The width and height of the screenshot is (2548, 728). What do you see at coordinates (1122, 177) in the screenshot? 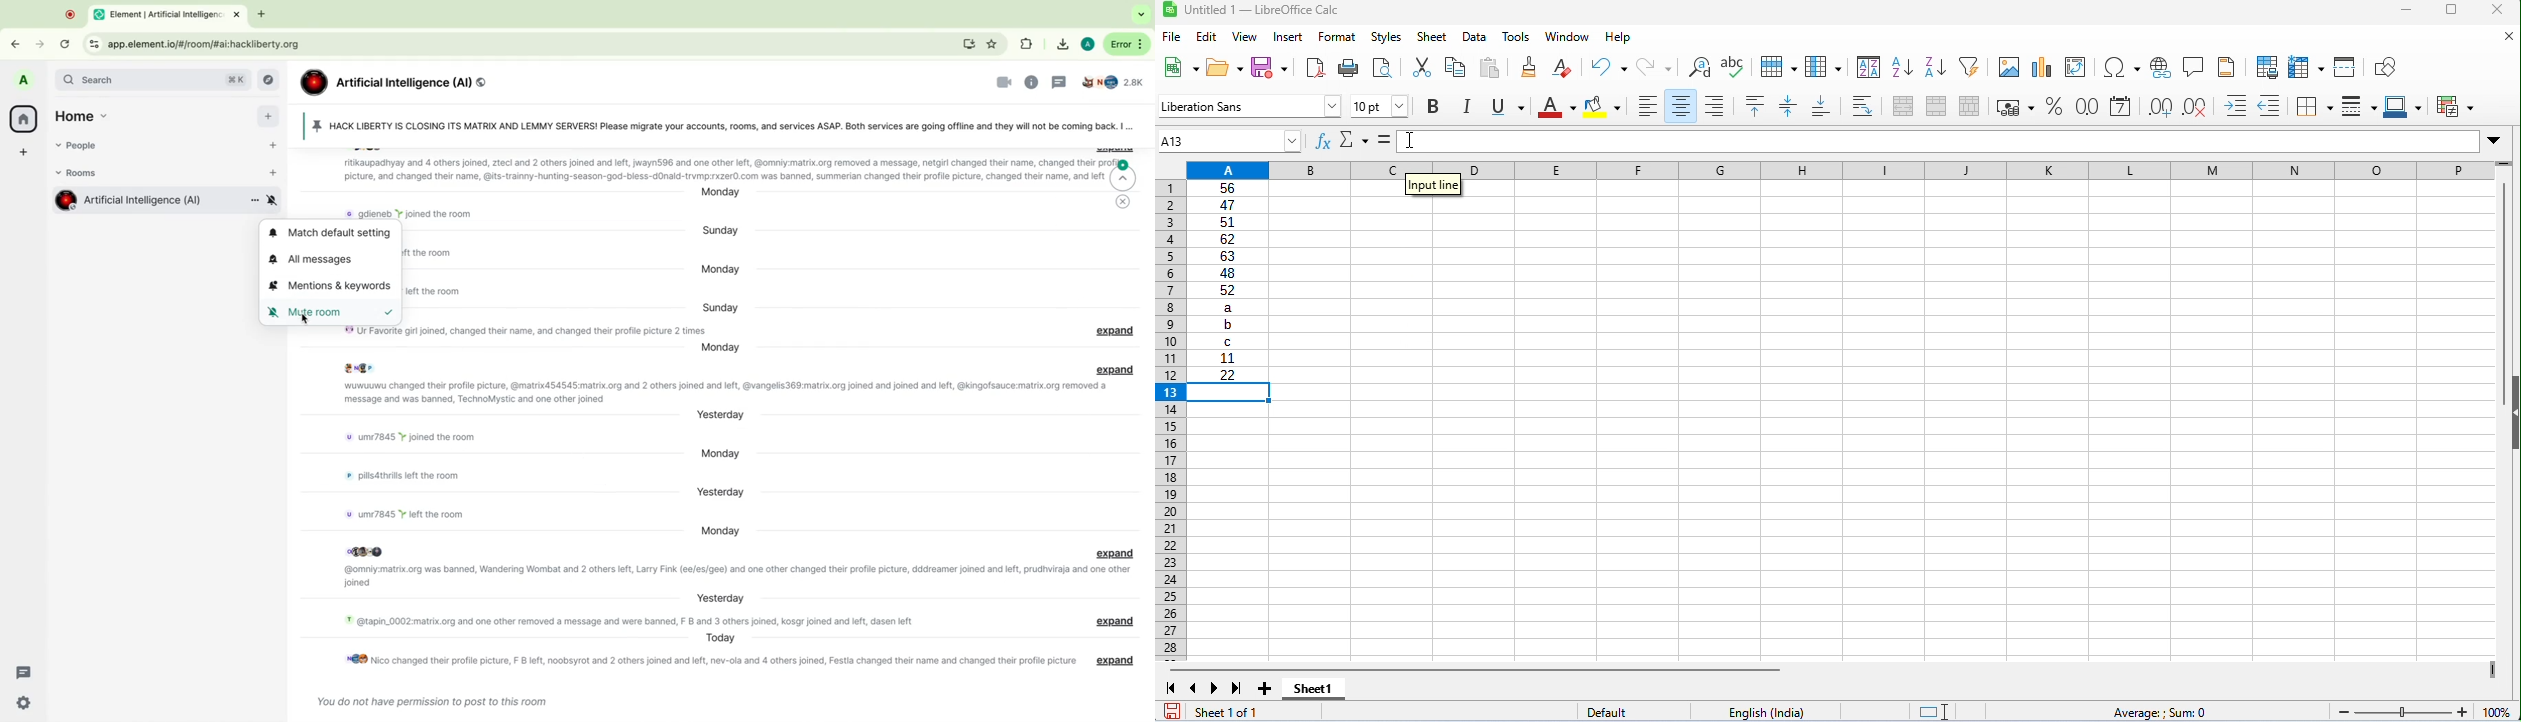
I see `jump to first message` at bounding box center [1122, 177].